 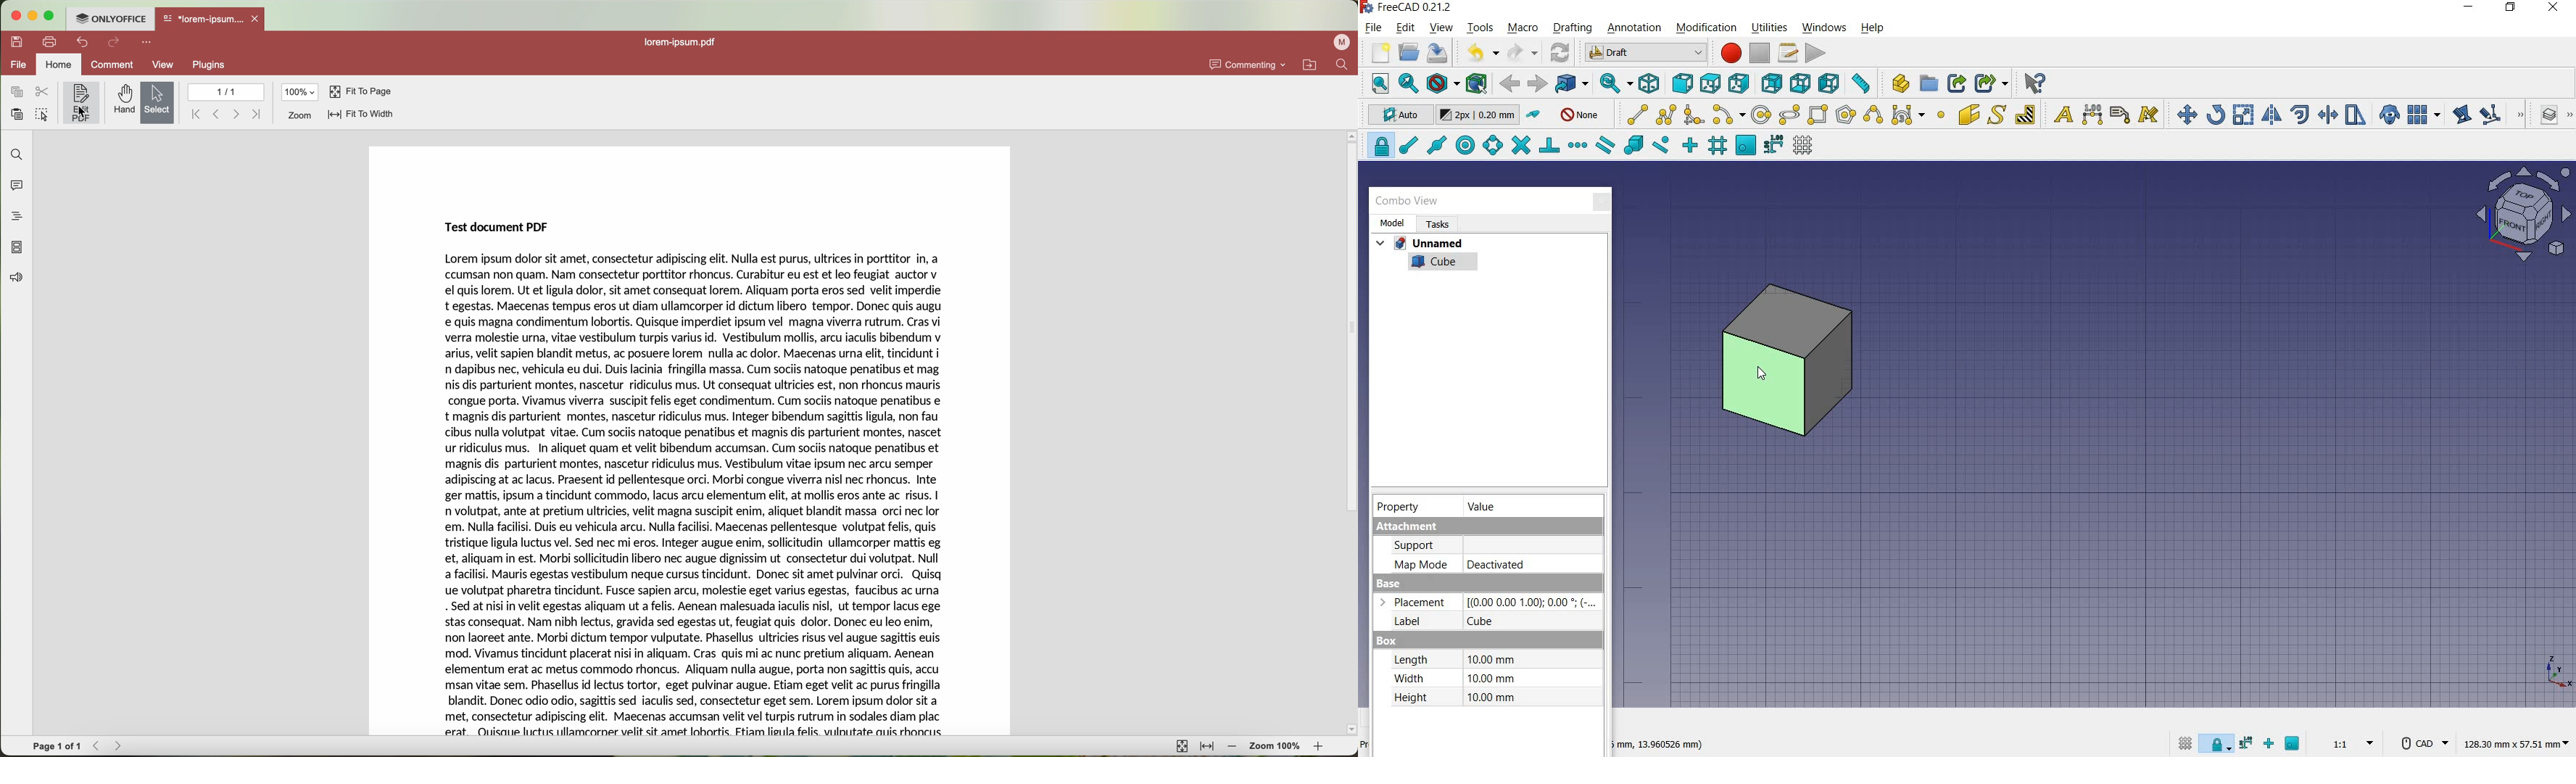 I want to click on snap intersection, so click(x=1523, y=145).